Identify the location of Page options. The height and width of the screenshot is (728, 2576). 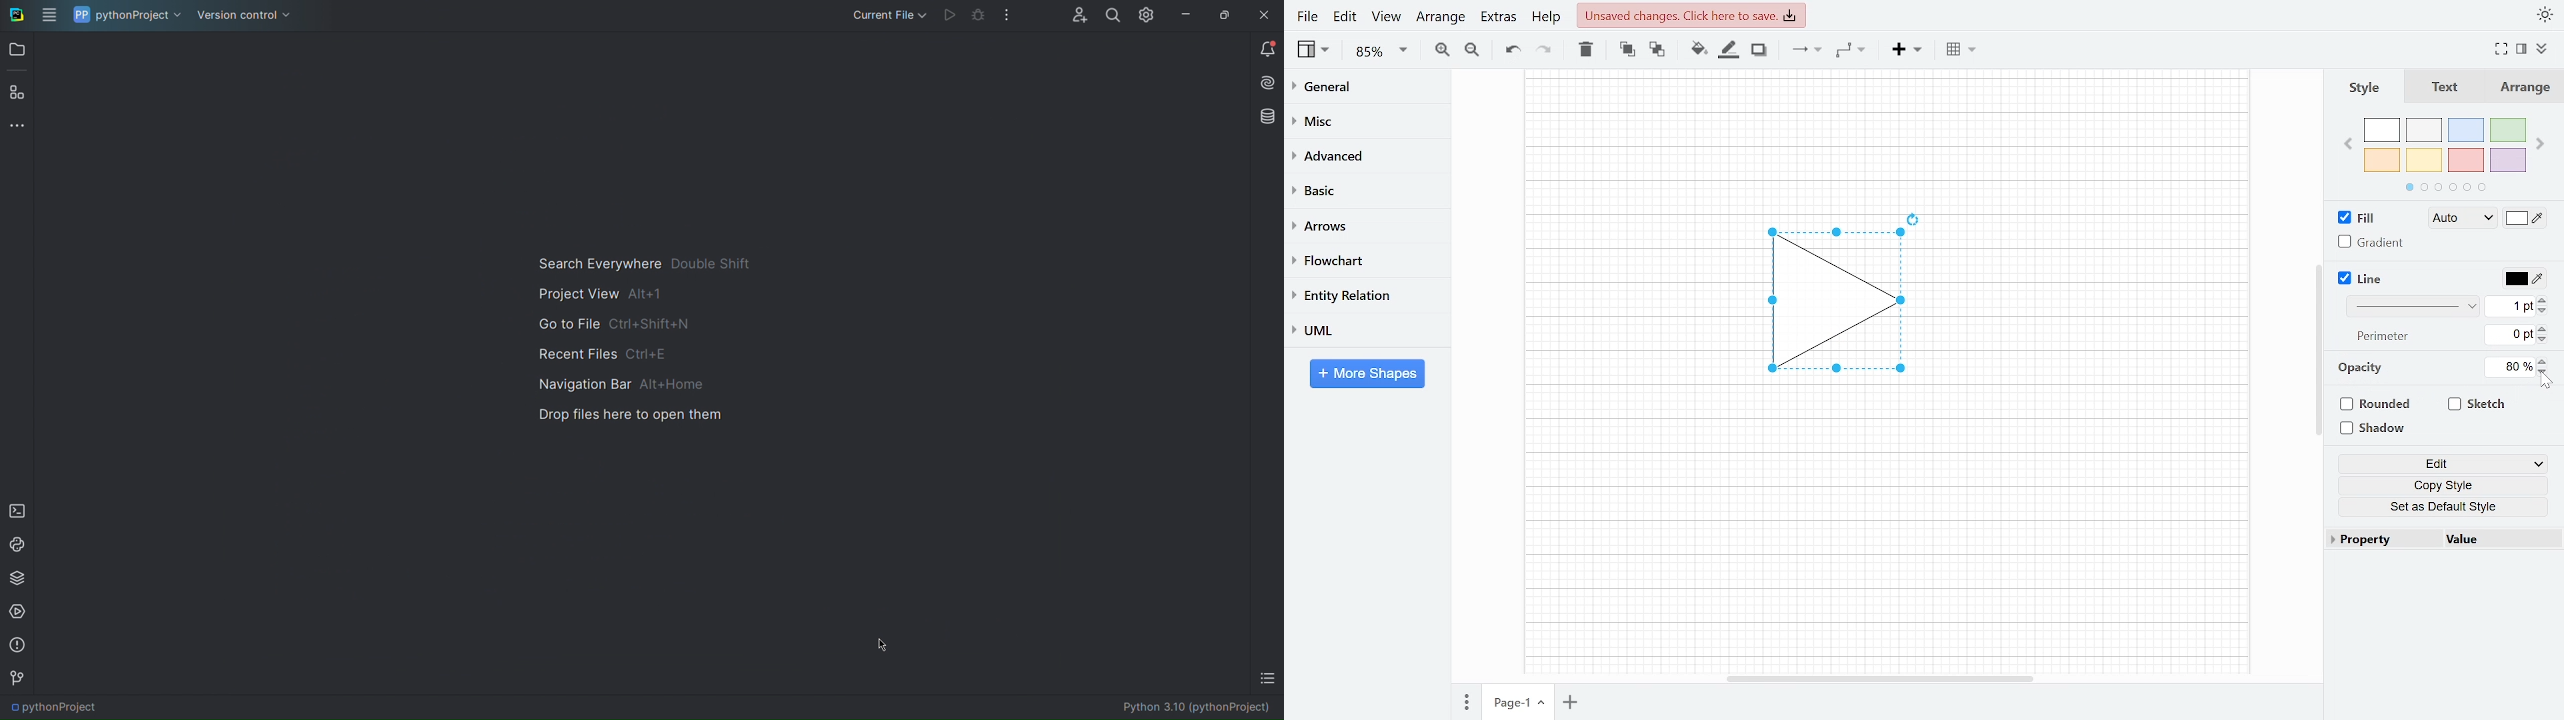
(1544, 705).